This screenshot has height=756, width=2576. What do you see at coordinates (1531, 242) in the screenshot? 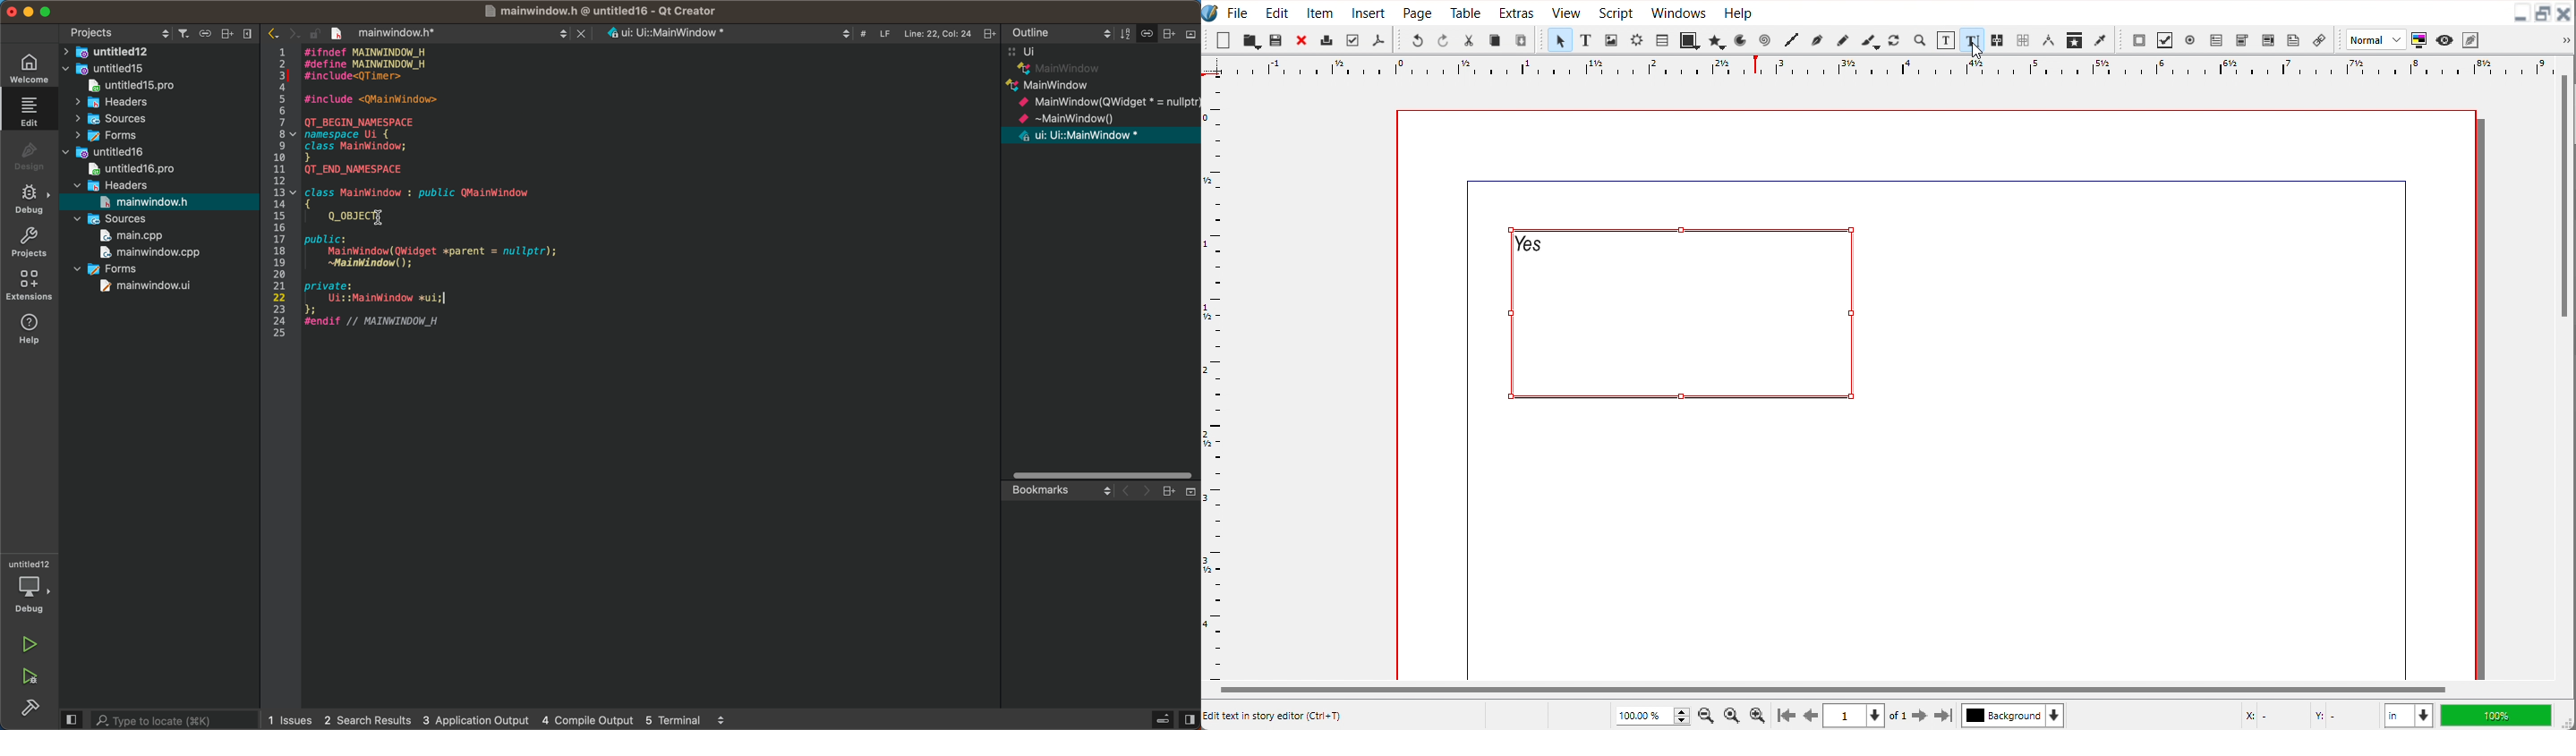
I see `Text` at bounding box center [1531, 242].